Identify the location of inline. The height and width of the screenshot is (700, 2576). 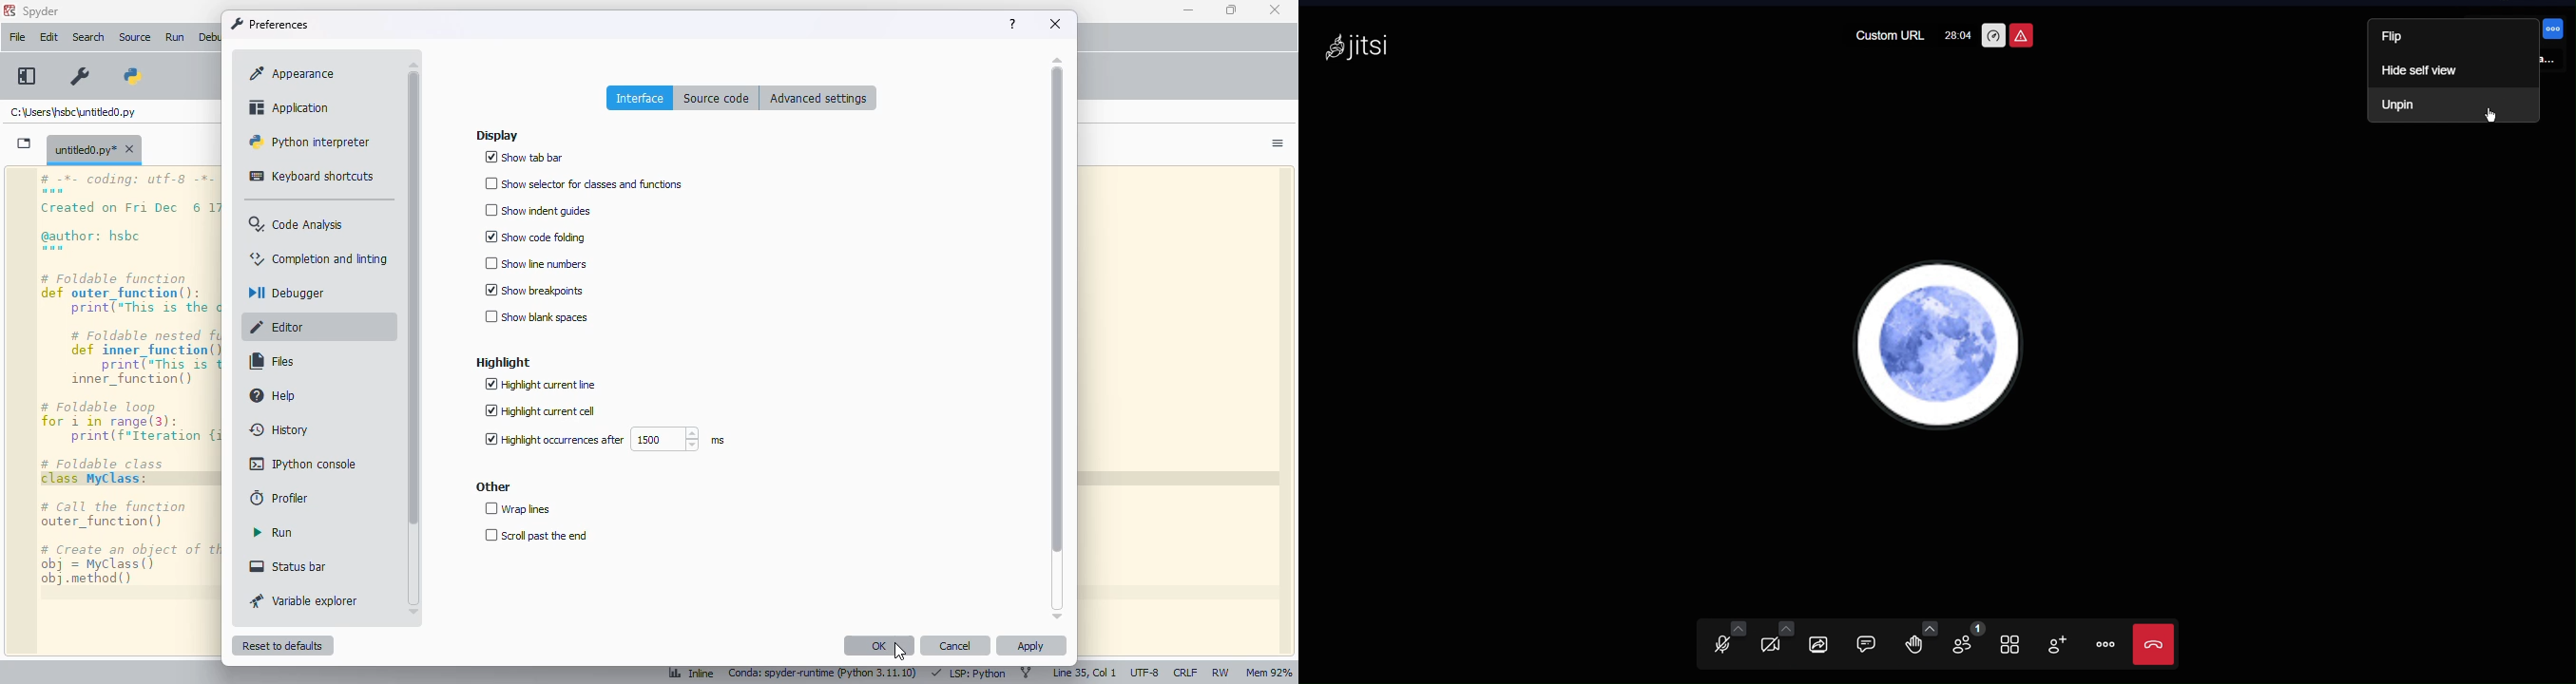
(683, 674).